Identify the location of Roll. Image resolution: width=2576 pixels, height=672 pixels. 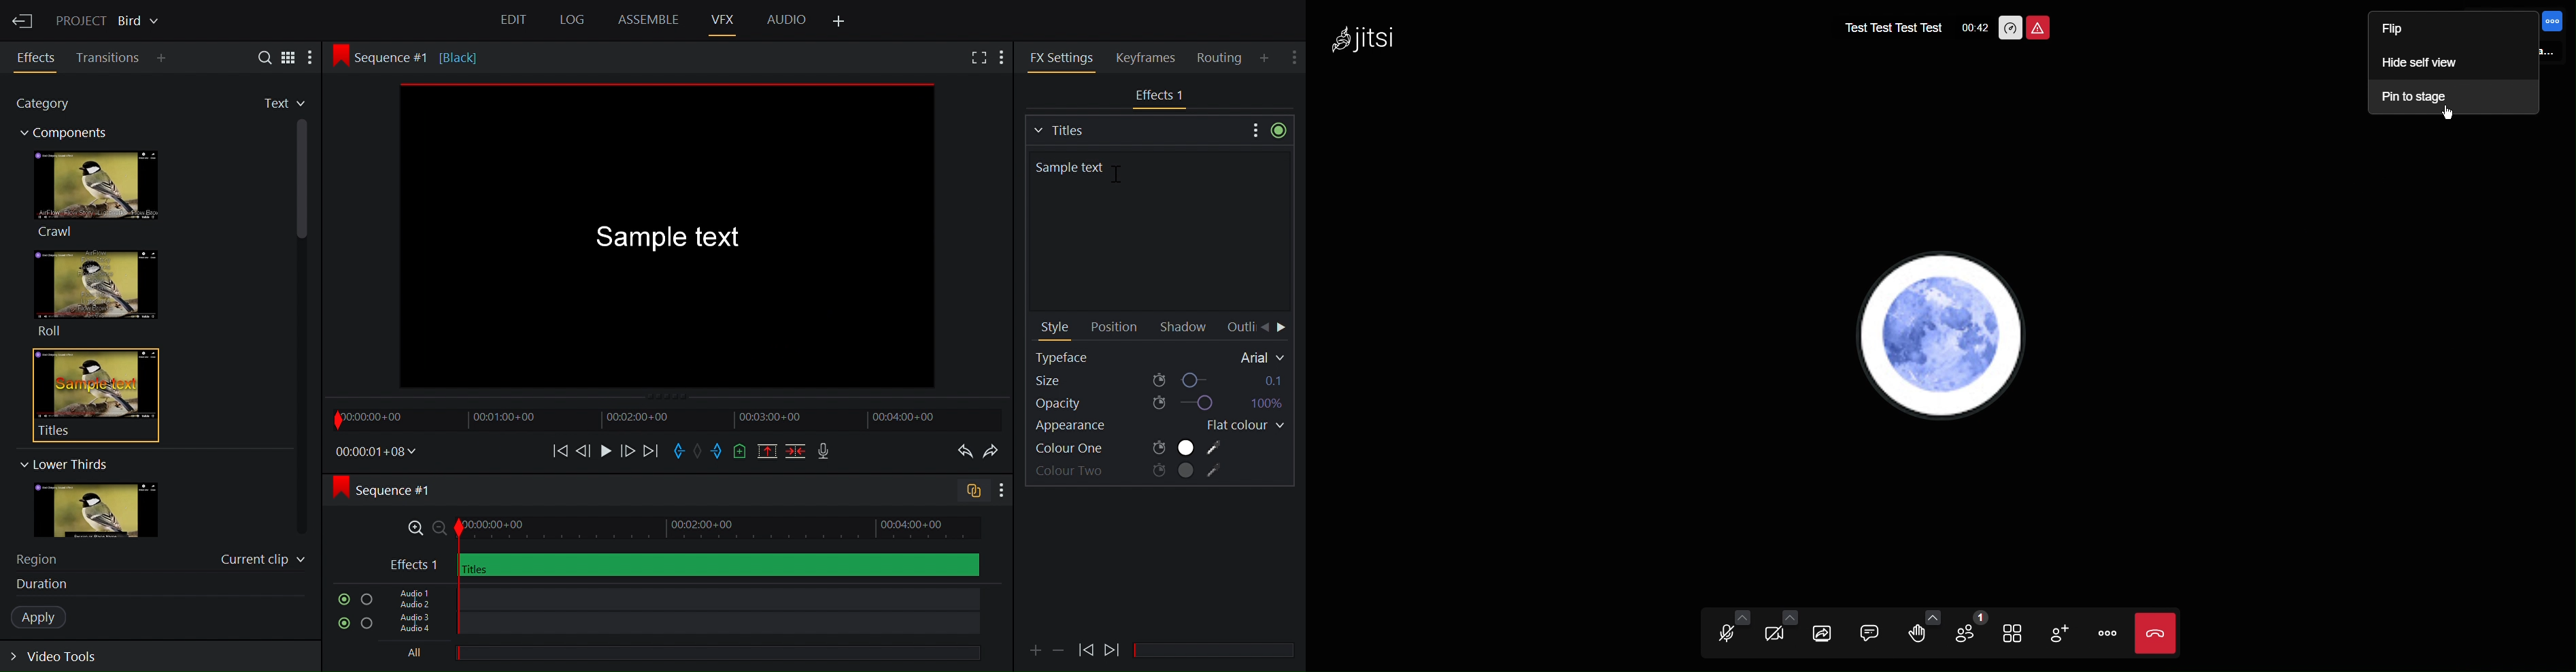
(95, 293).